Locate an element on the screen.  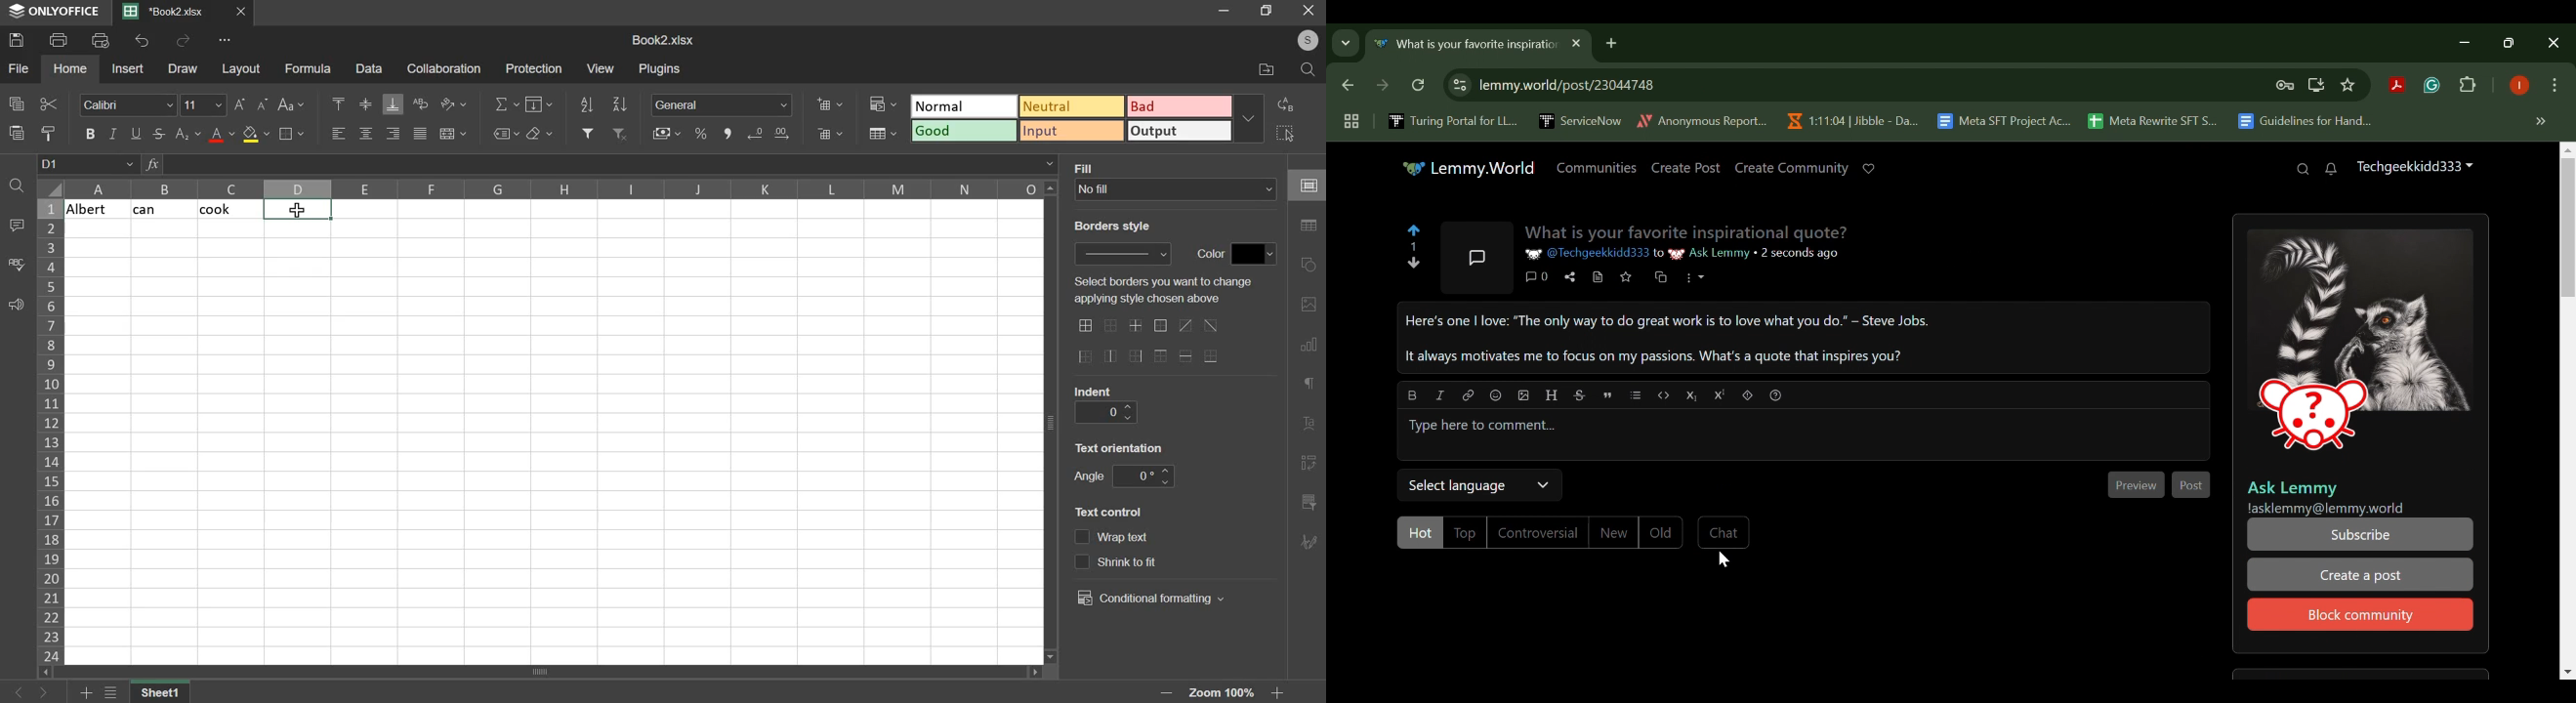
user's account is located at coordinates (1301, 39).